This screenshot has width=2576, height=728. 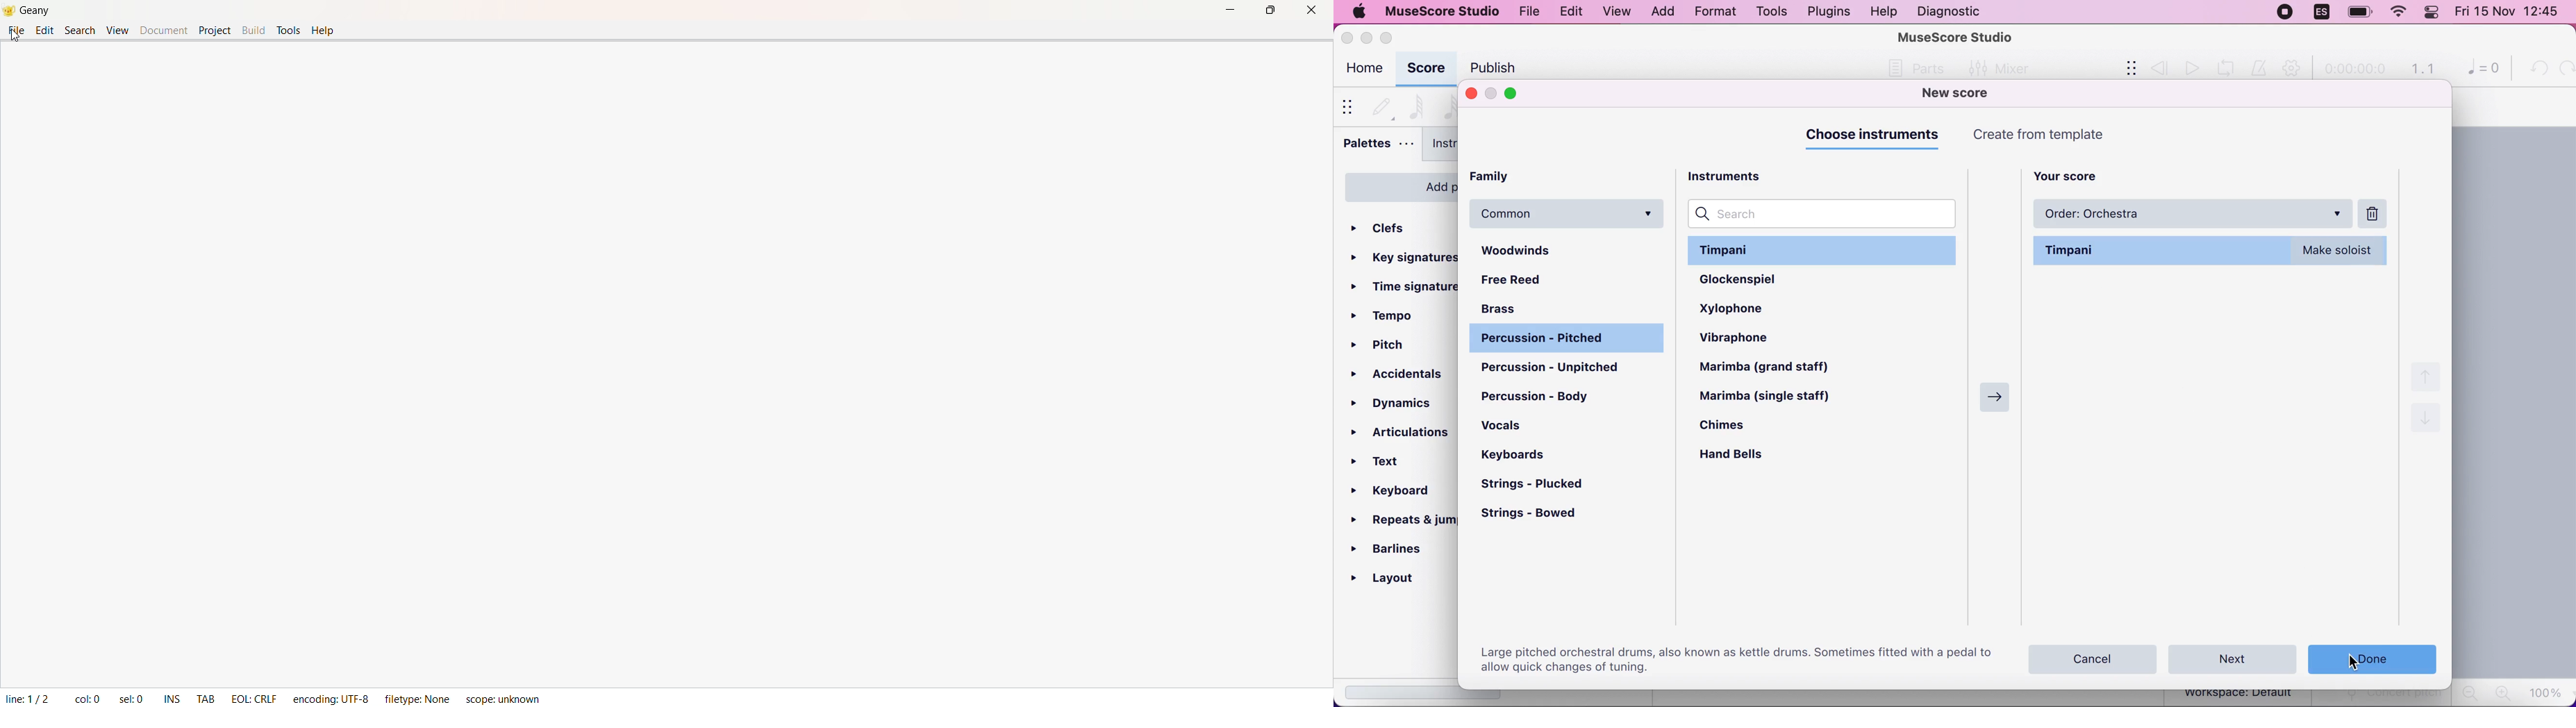 I want to click on create from templates, so click(x=2061, y=135).